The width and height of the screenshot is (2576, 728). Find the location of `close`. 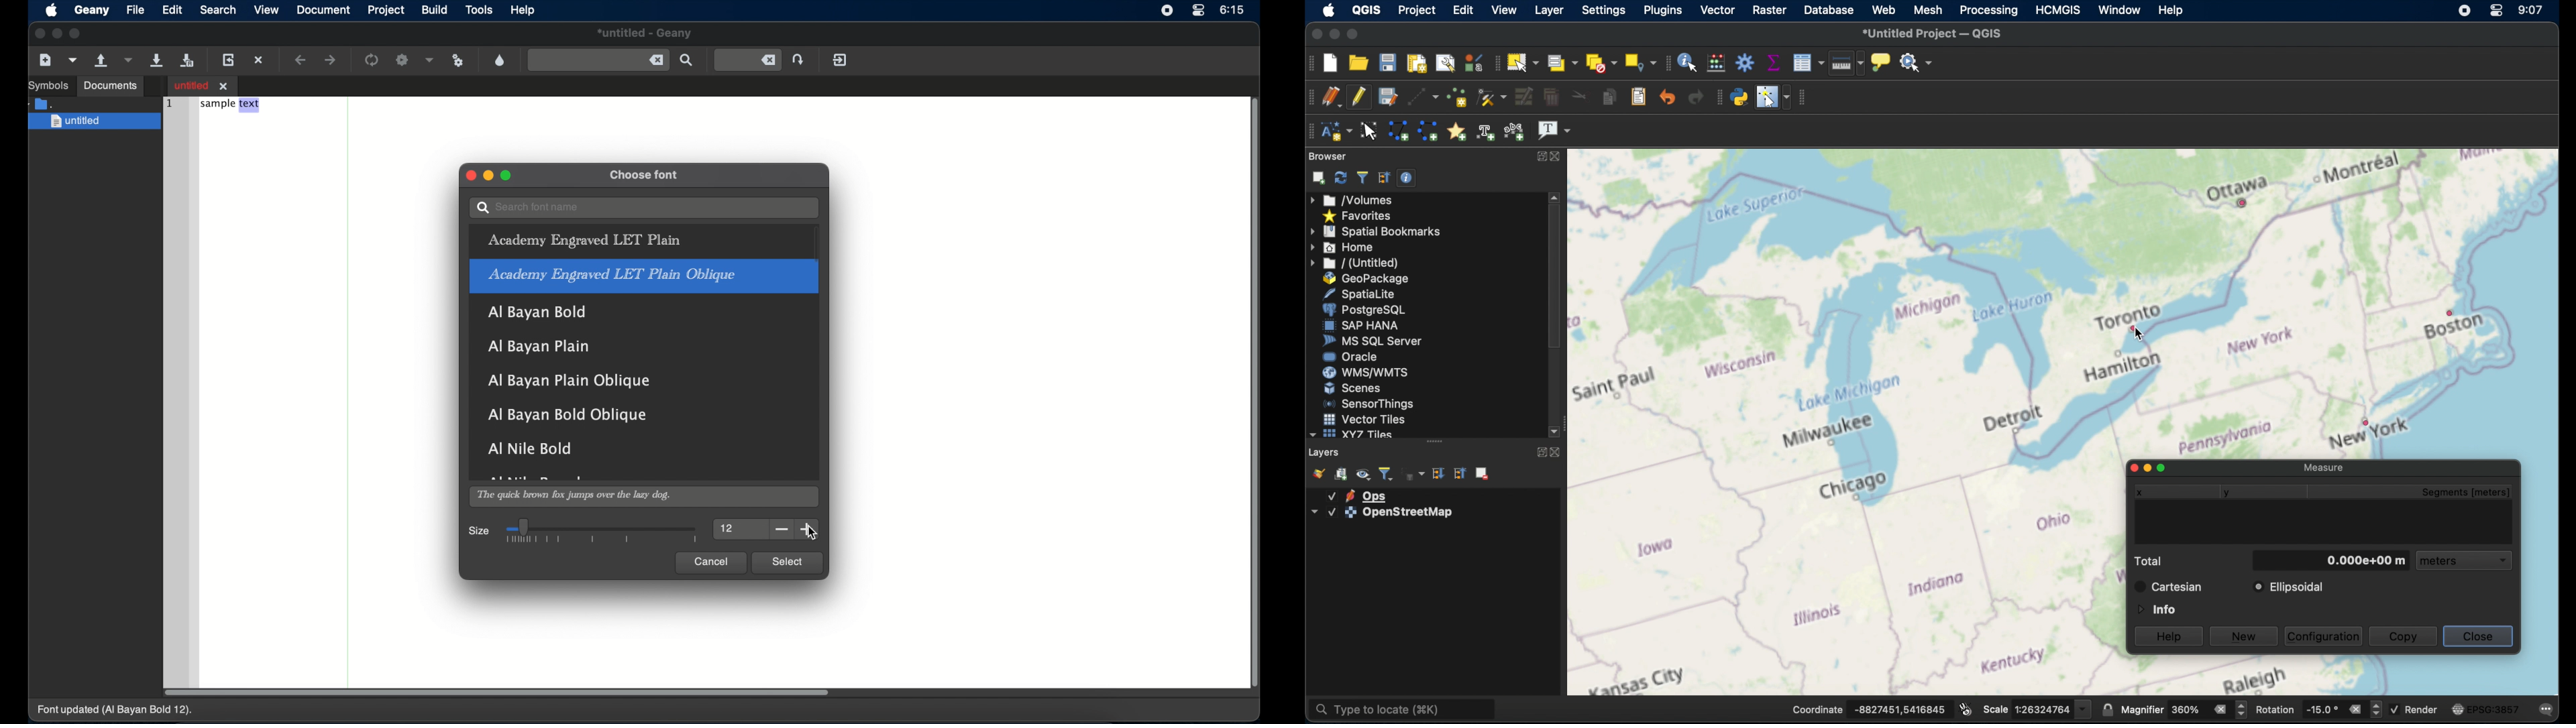

close is located at coordinates (1316, 32).